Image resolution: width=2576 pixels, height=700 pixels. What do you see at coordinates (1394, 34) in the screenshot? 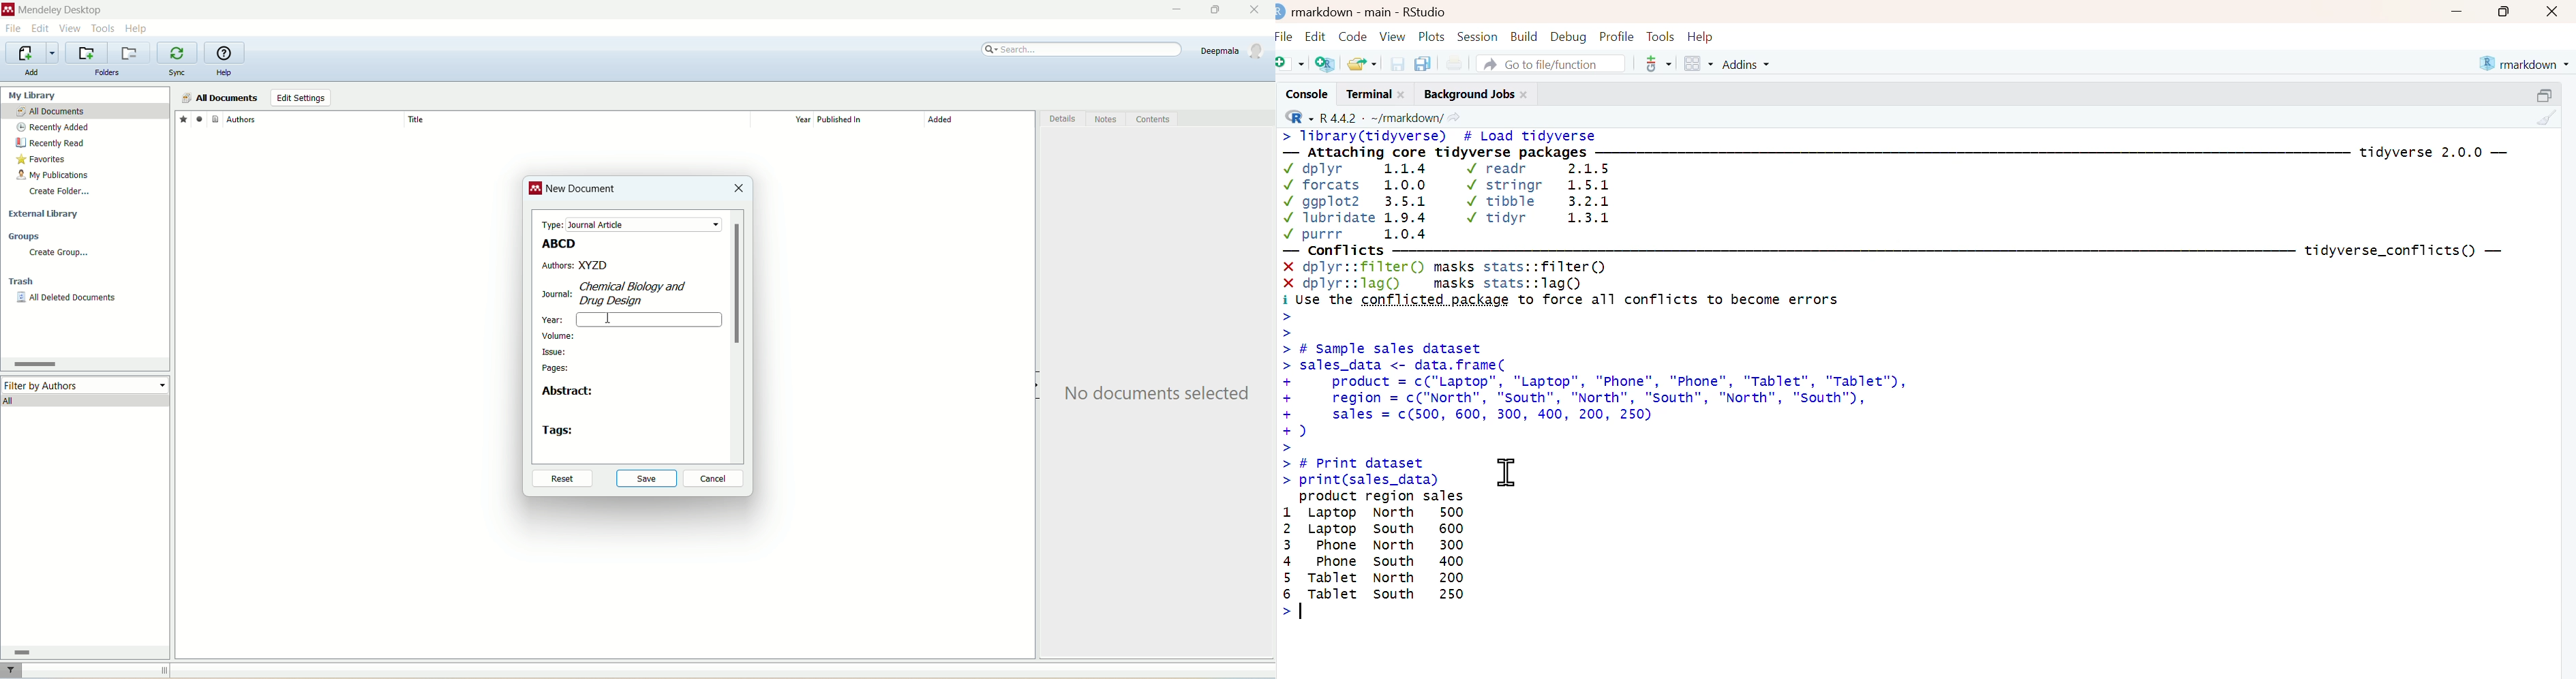
I see `View` at bounding box center [1394, 34].